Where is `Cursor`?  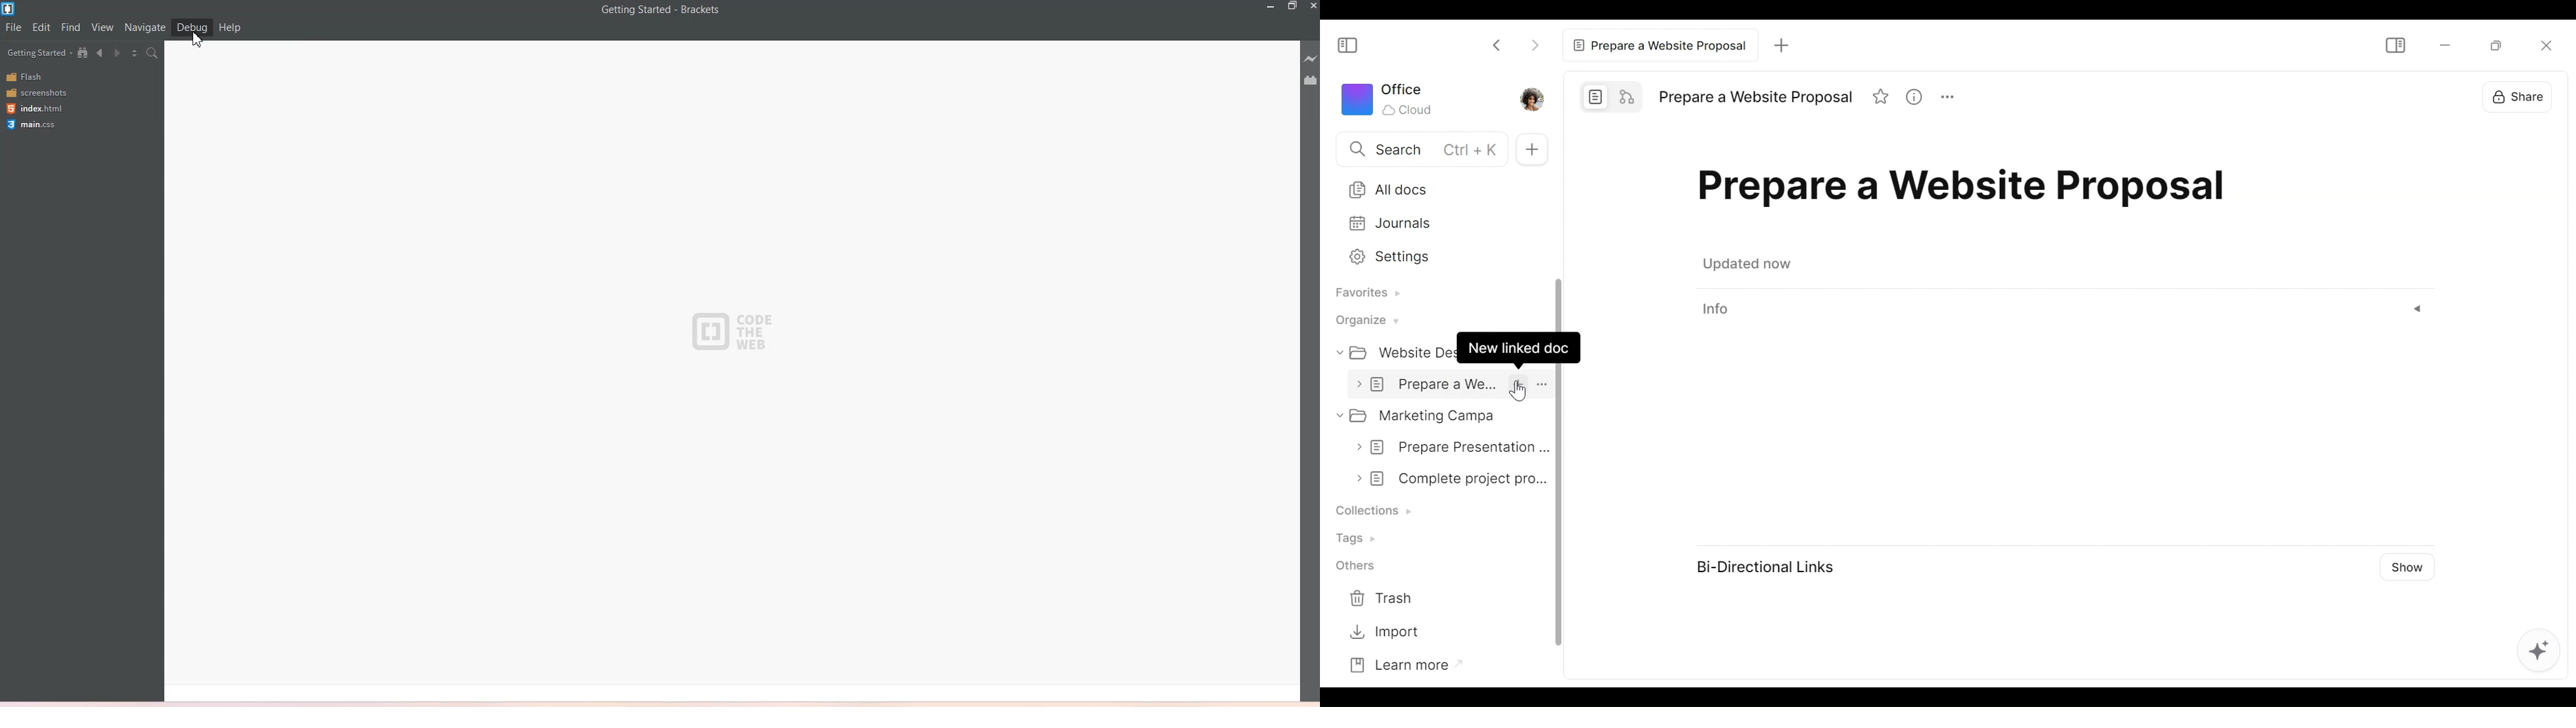
Cursor is located at coordinates (198, 42).